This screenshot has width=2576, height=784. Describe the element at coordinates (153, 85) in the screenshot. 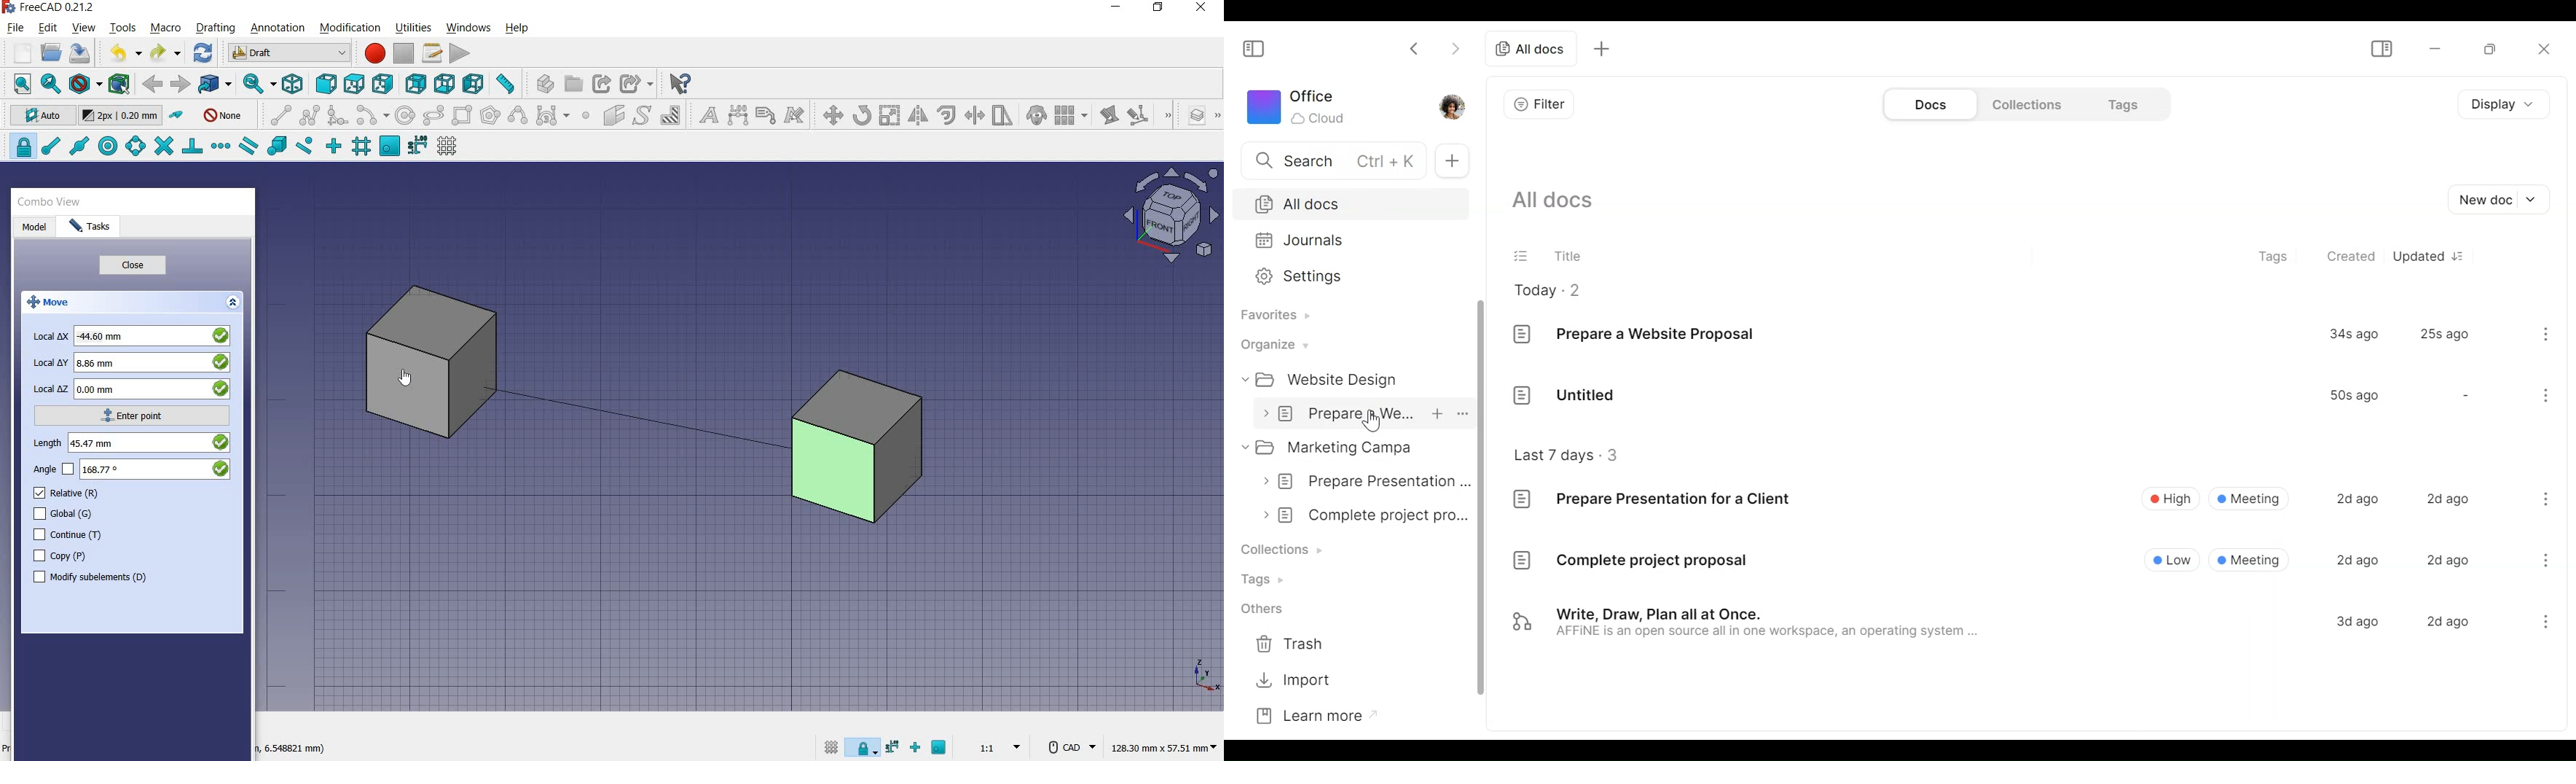

I see `back` at that location.